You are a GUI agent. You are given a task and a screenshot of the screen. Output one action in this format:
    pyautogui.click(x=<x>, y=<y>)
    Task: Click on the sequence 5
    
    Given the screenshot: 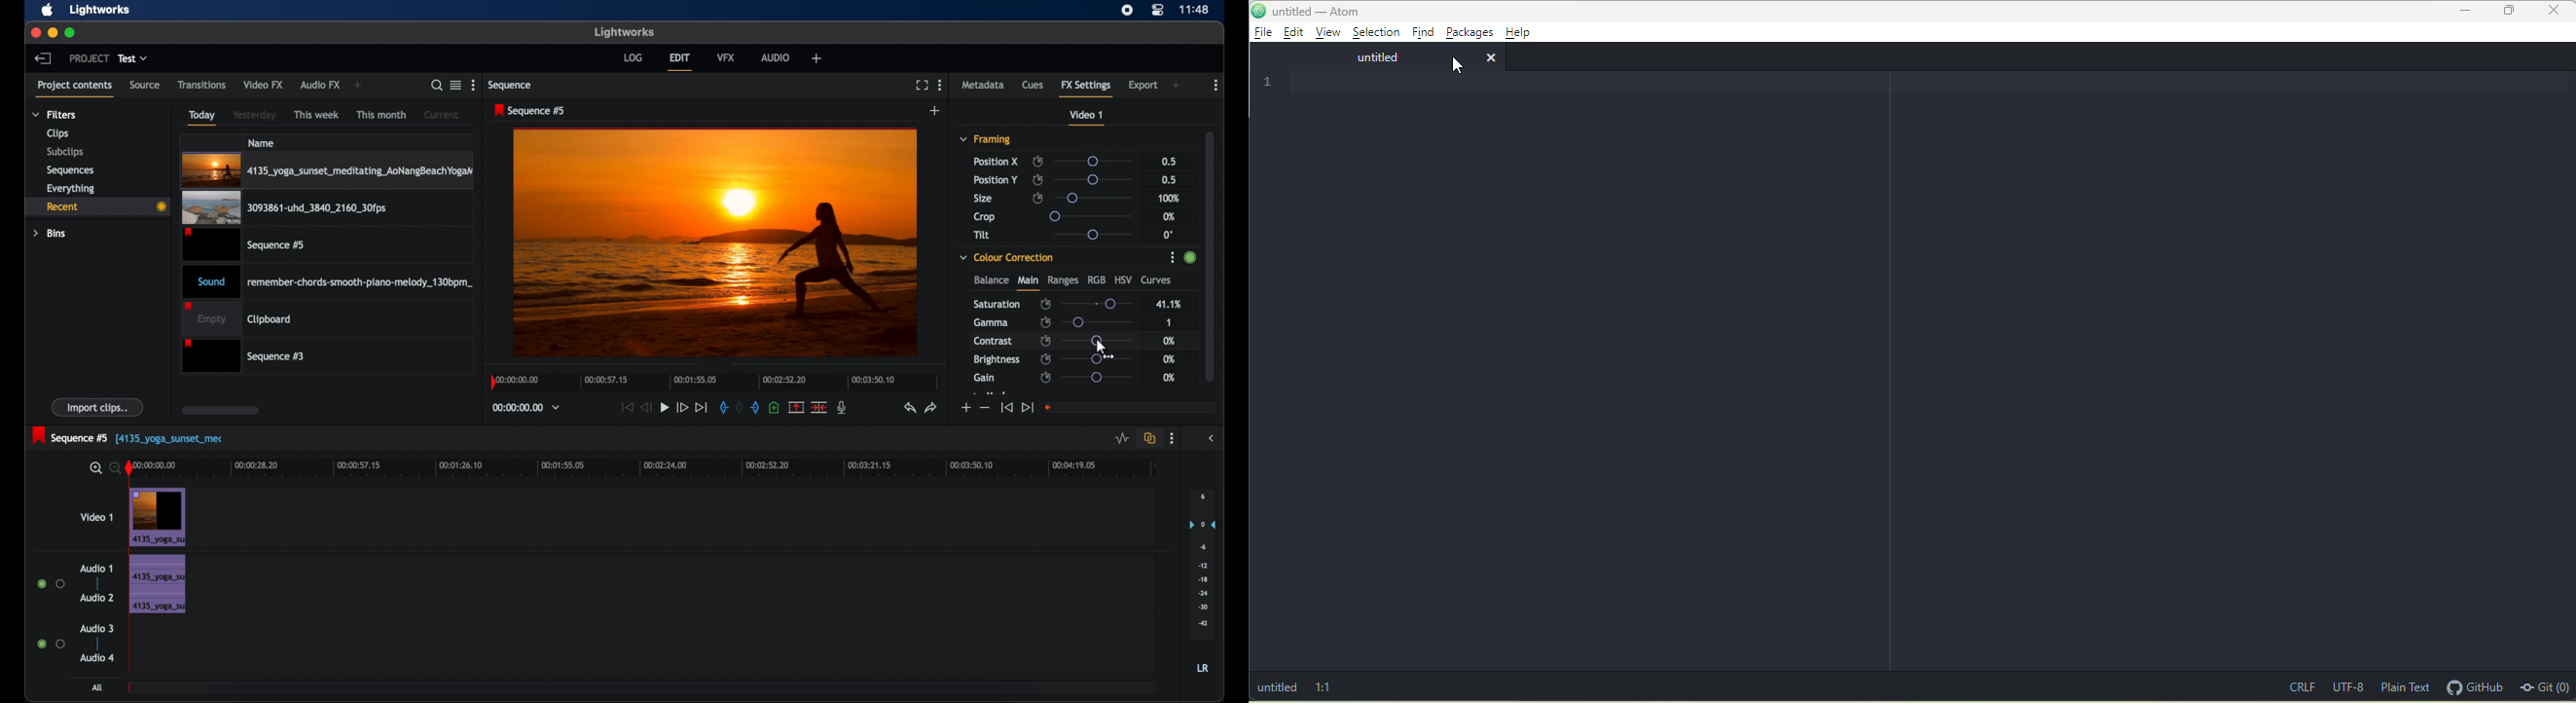 What is the action you would take?
    pyautogui.click(x=71, y=435)
    